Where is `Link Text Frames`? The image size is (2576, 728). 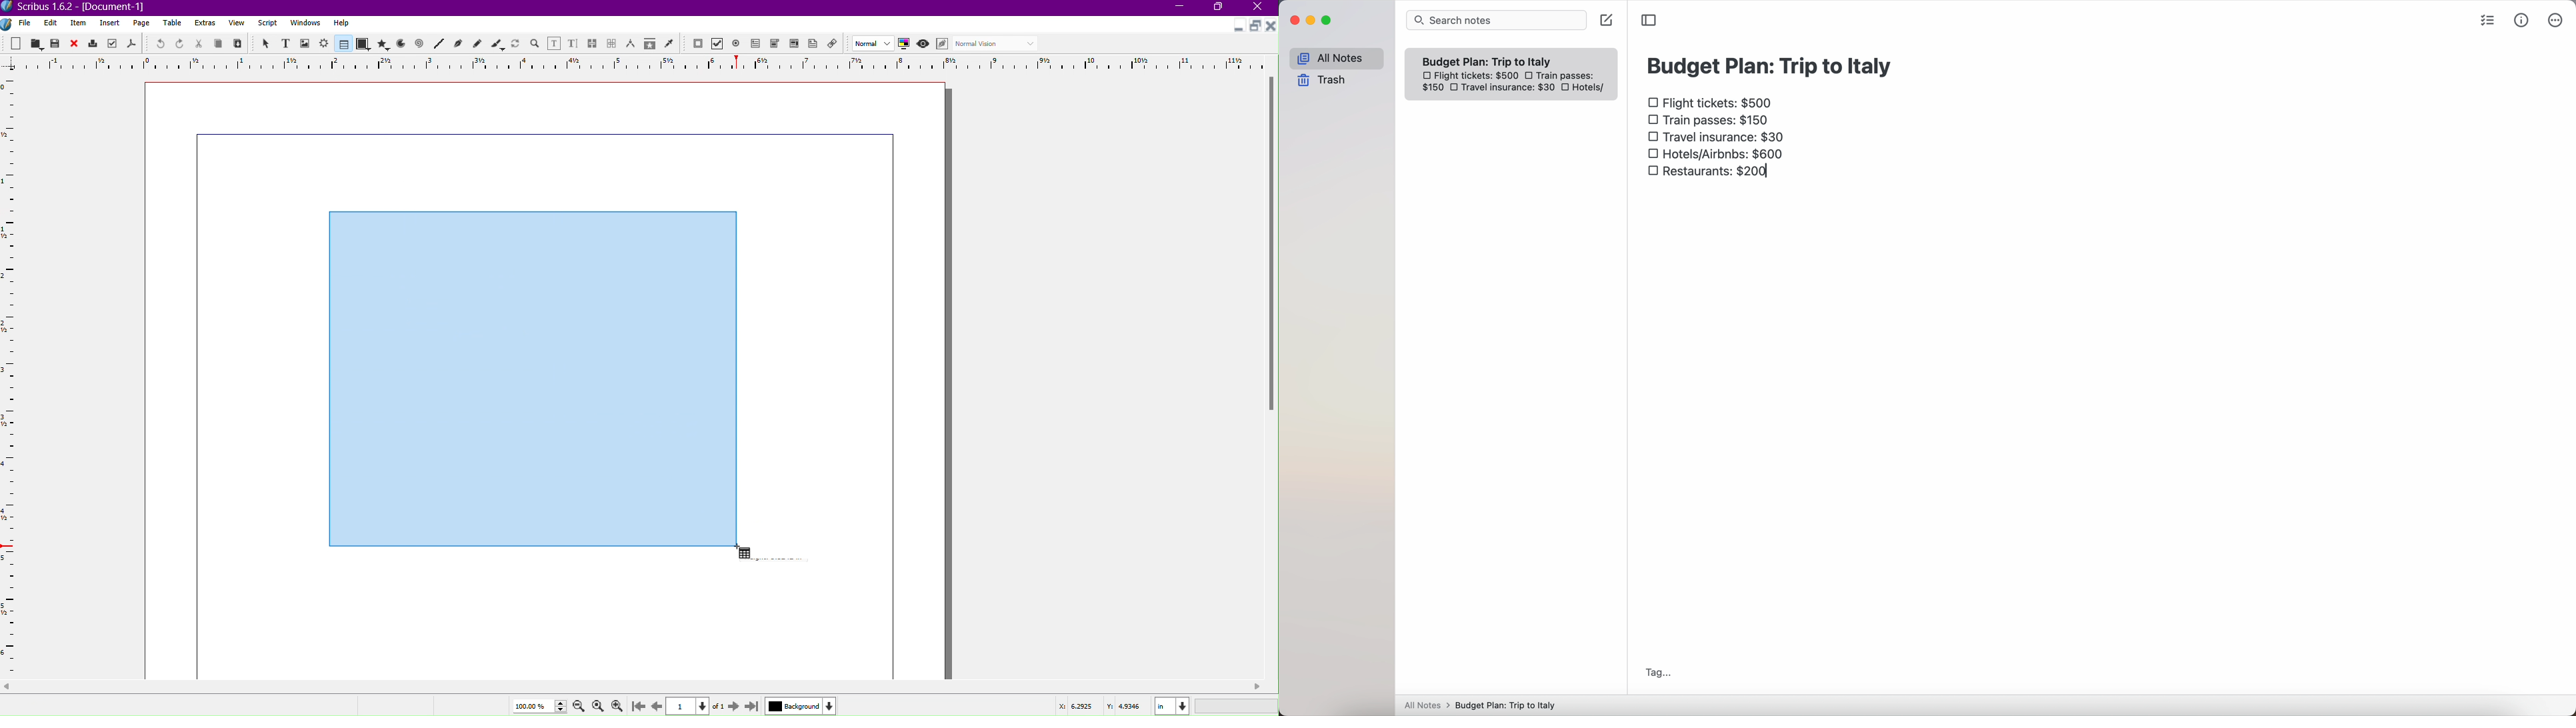 Link Text Frames is located at coordinates (593, 41).